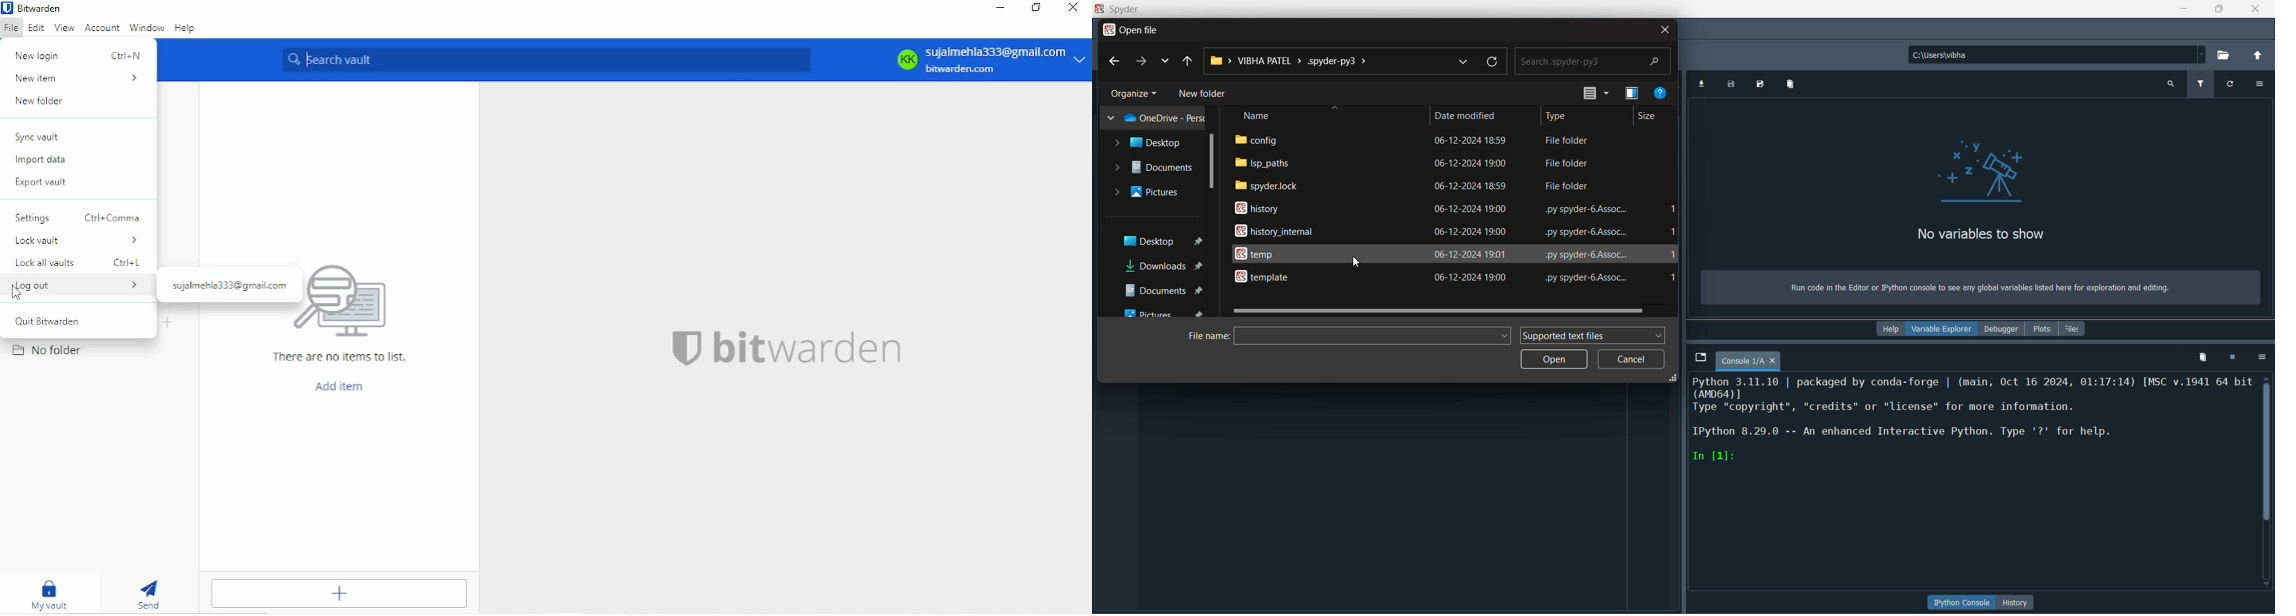  What do you see at coordinates (353, 303) in the screenshot?
I see `computer icon` at bounding box center [353, 303].